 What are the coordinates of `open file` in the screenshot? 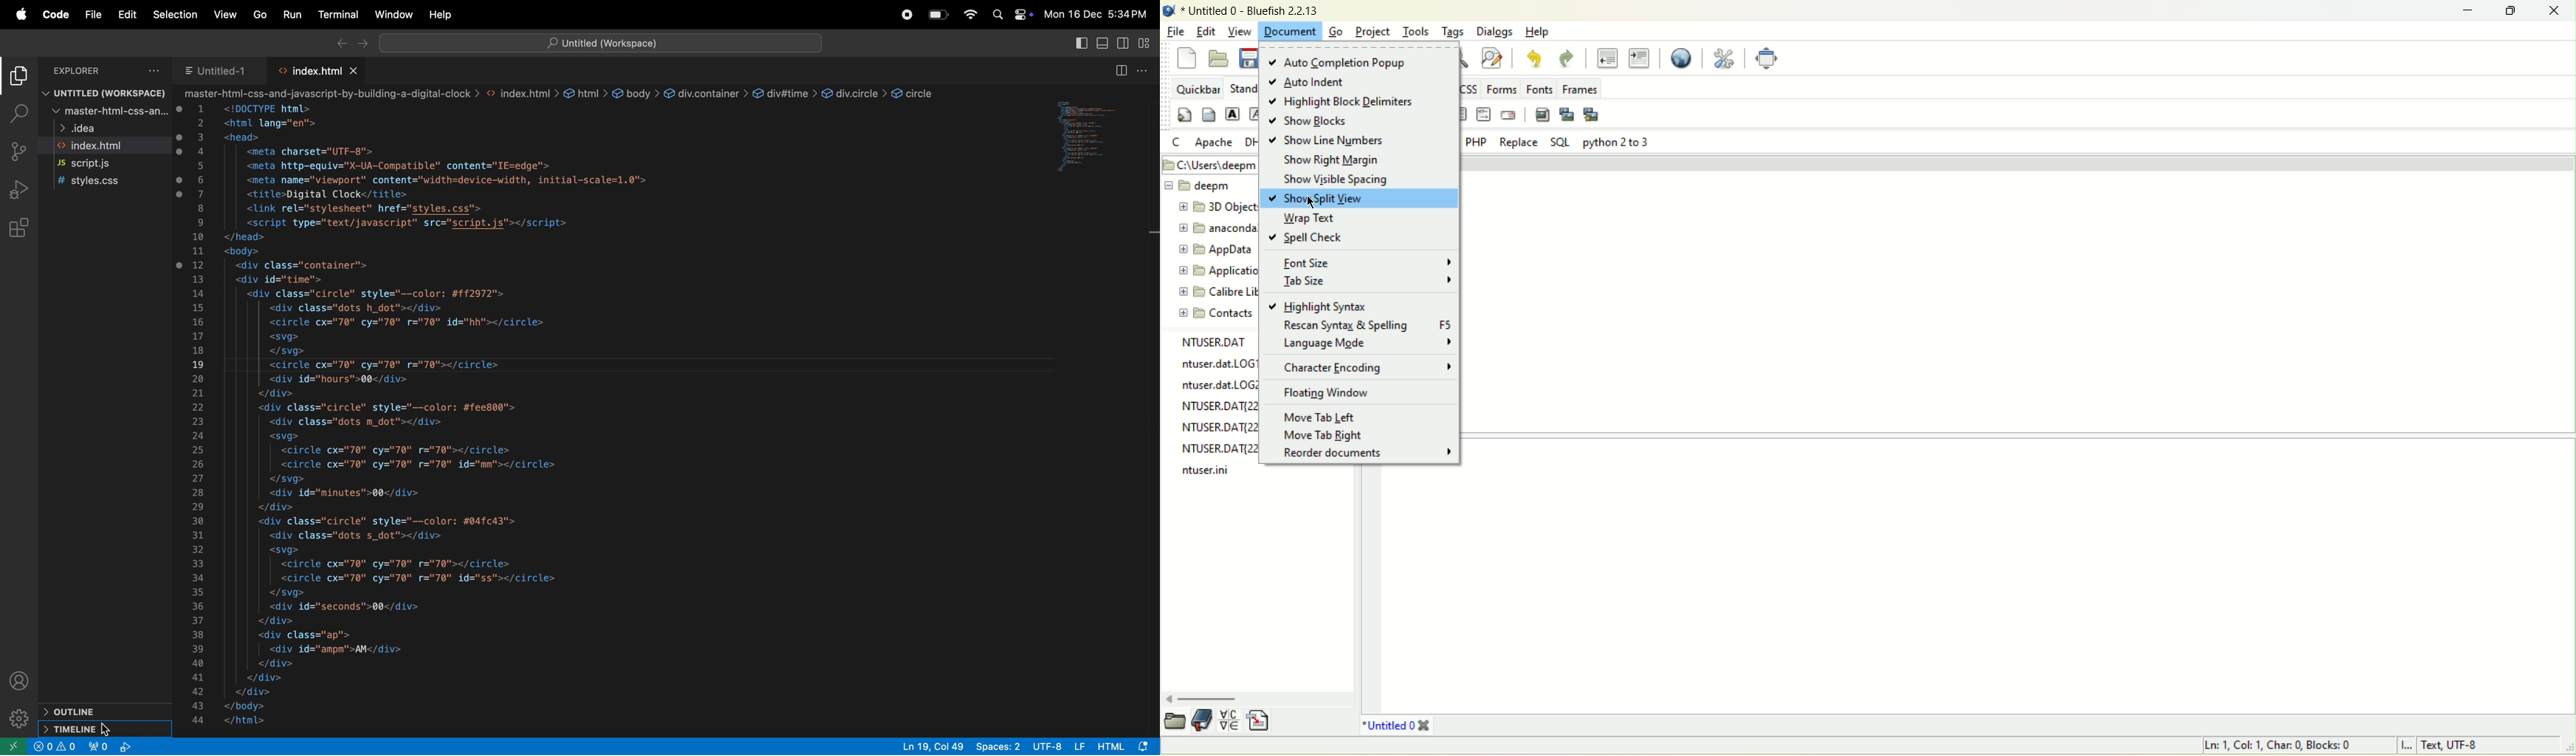 It's located at (1220, 58).